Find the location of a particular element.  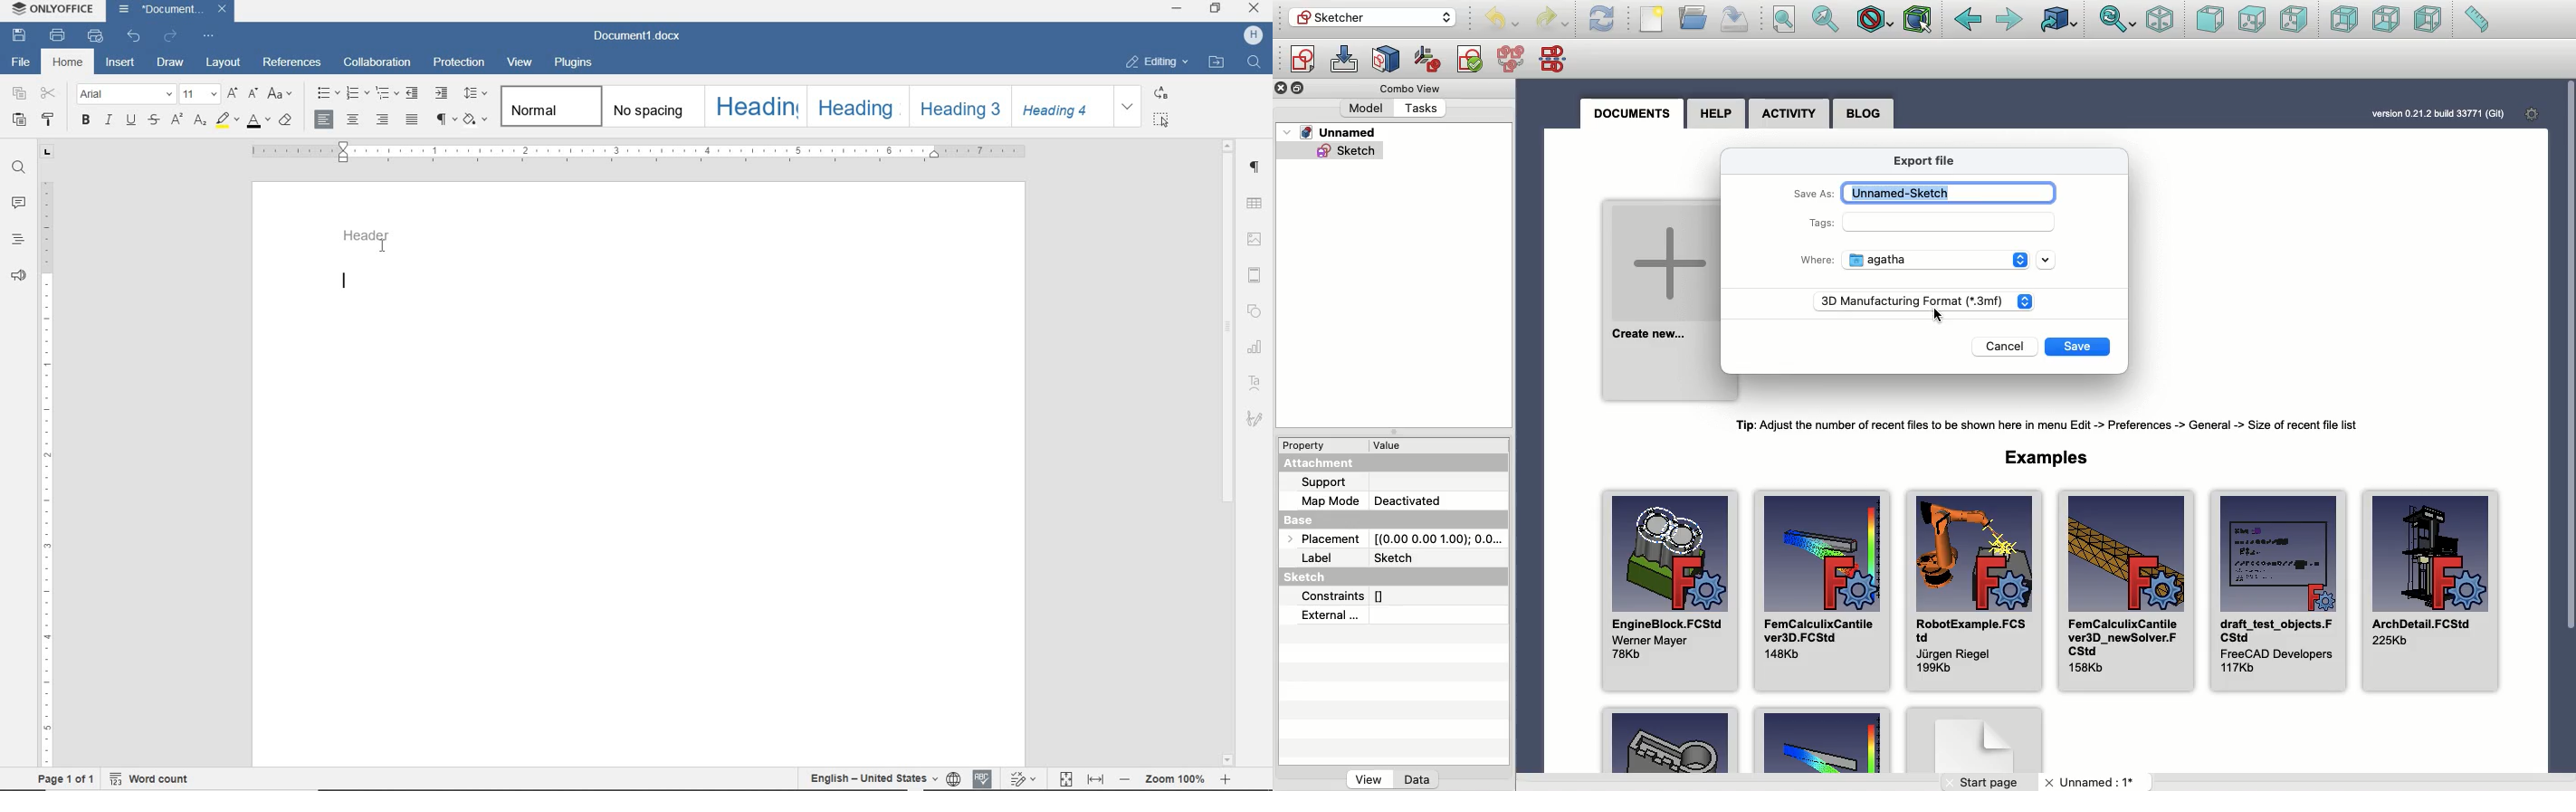

Sketch is located at coordinates (1327, 577).